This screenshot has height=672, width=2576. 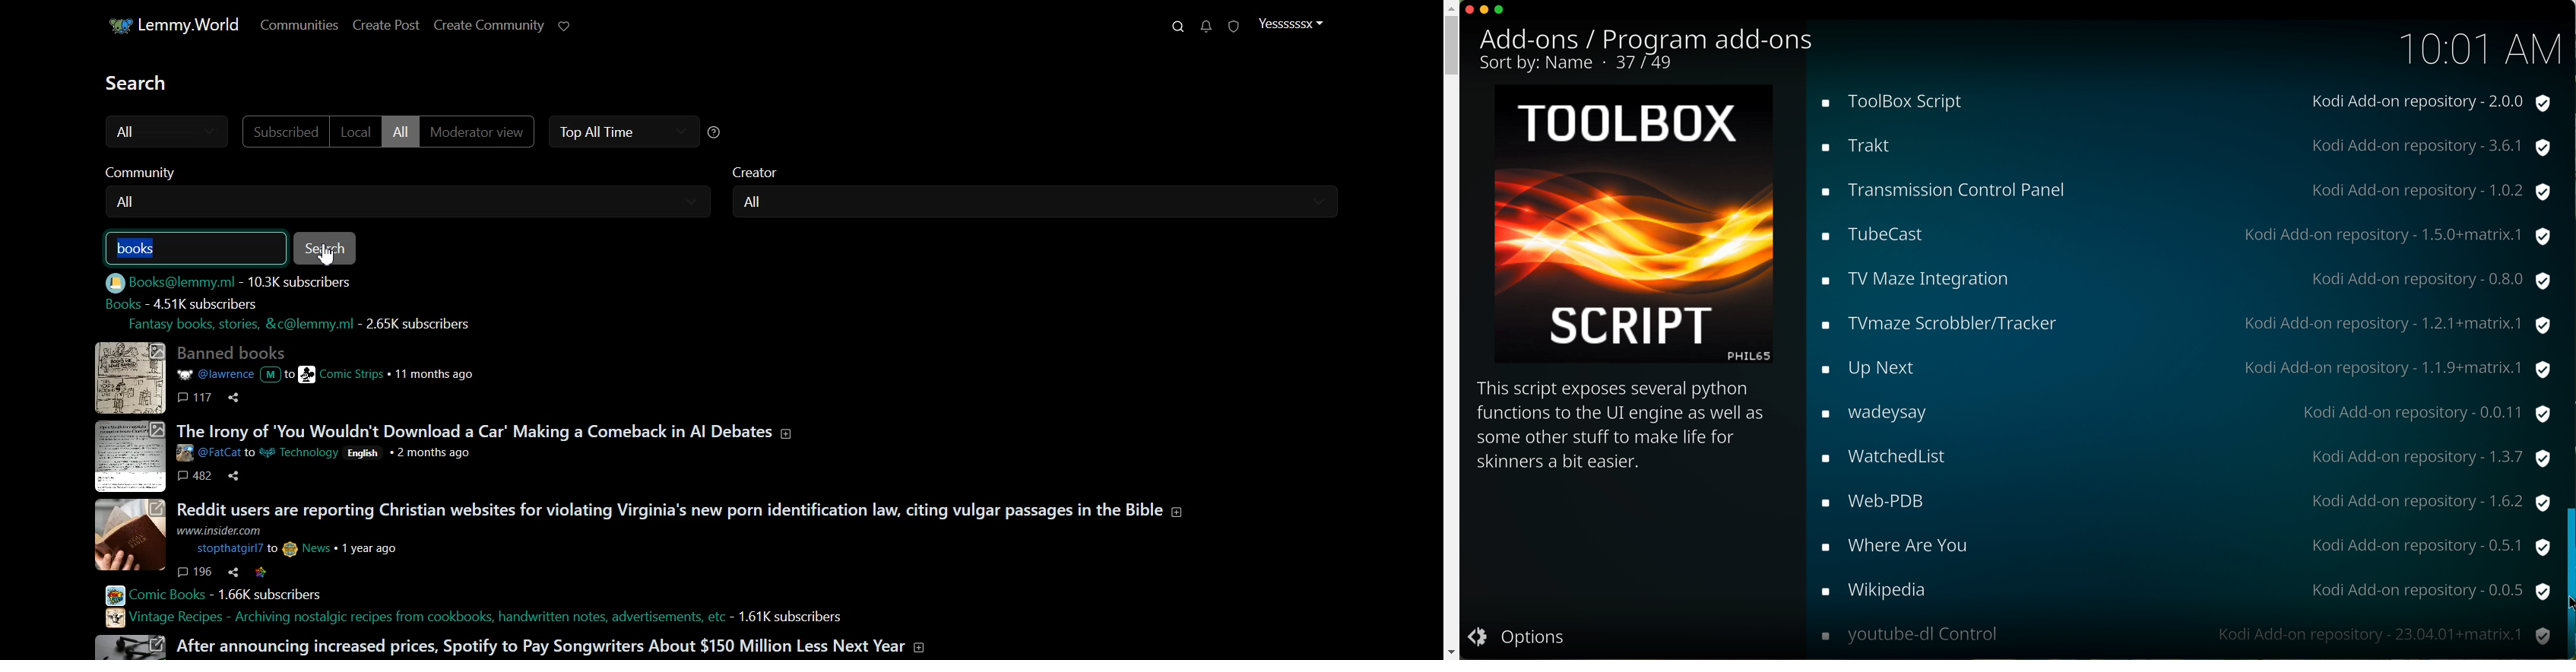 I want to click on share, so click(x=234, y=478).